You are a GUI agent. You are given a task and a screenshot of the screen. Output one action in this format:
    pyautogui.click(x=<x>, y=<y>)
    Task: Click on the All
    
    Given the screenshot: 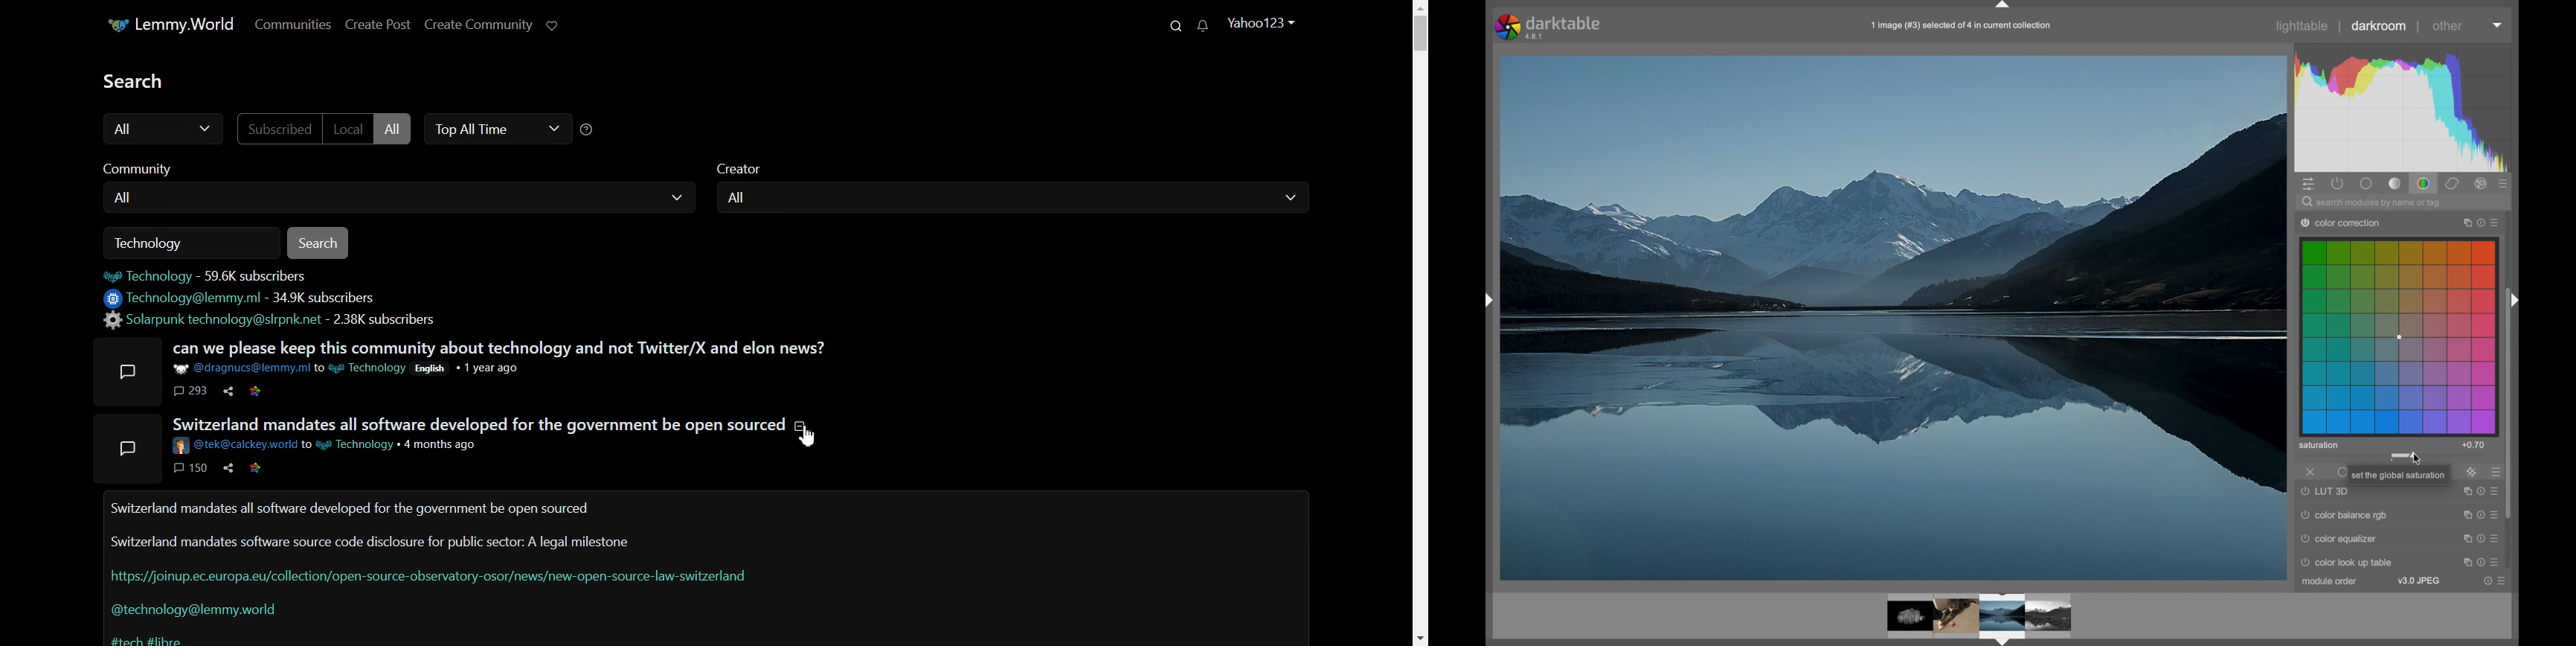 What is the action you would take?
    pyautogui.click(x=405, y=197)
    